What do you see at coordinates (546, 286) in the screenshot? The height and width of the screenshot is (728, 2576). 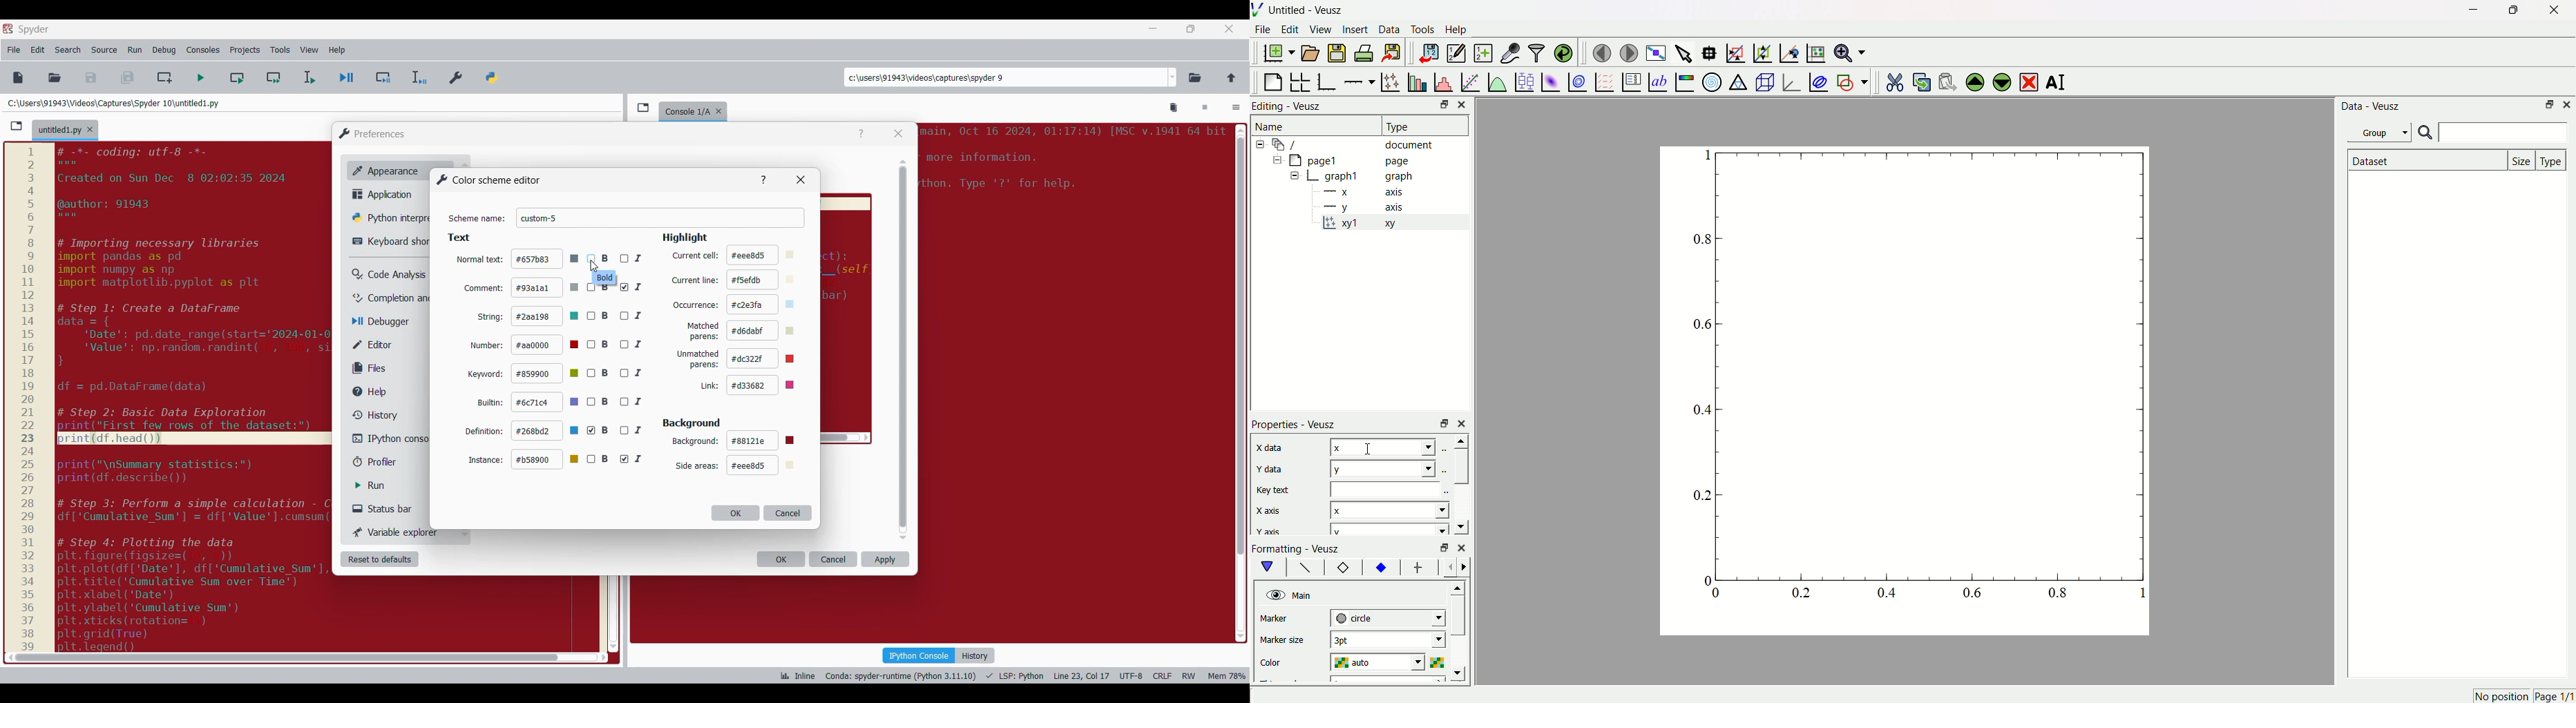 I see `#93alal` at bounding box center [546, 286].